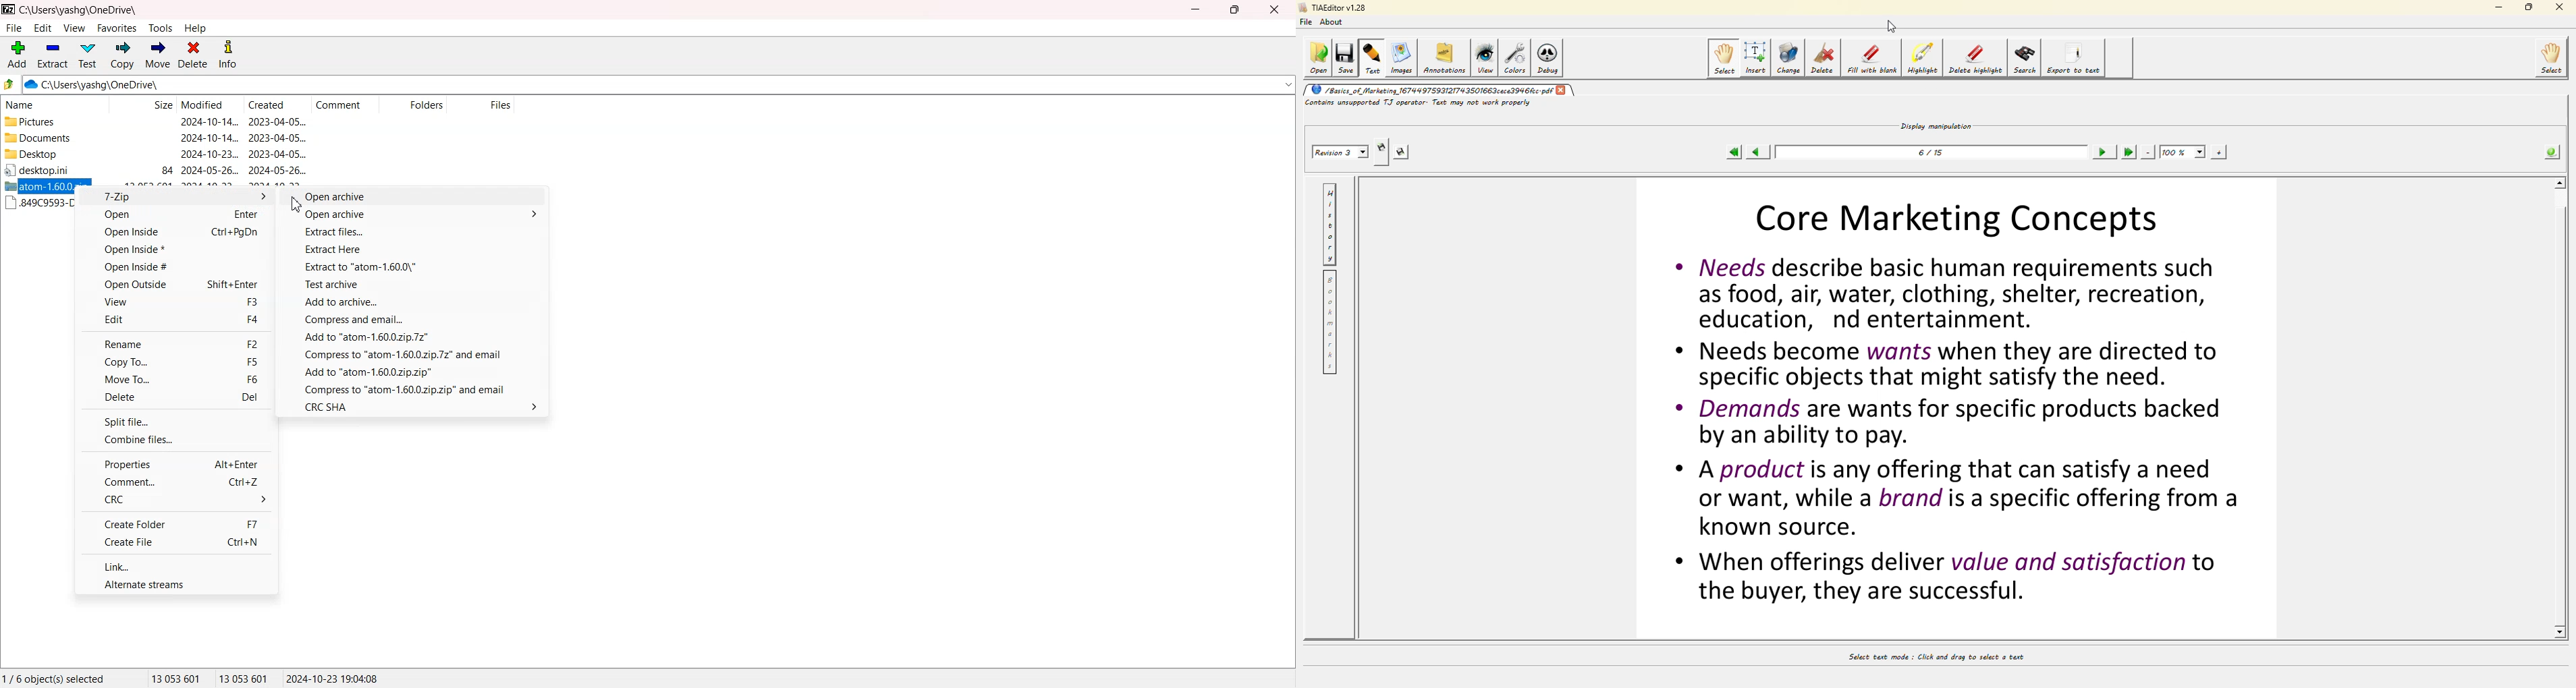  What do you see at coordinates (210, 171) in the screenshot?
I see `2024-05-26` at bounding box center [210, 171].